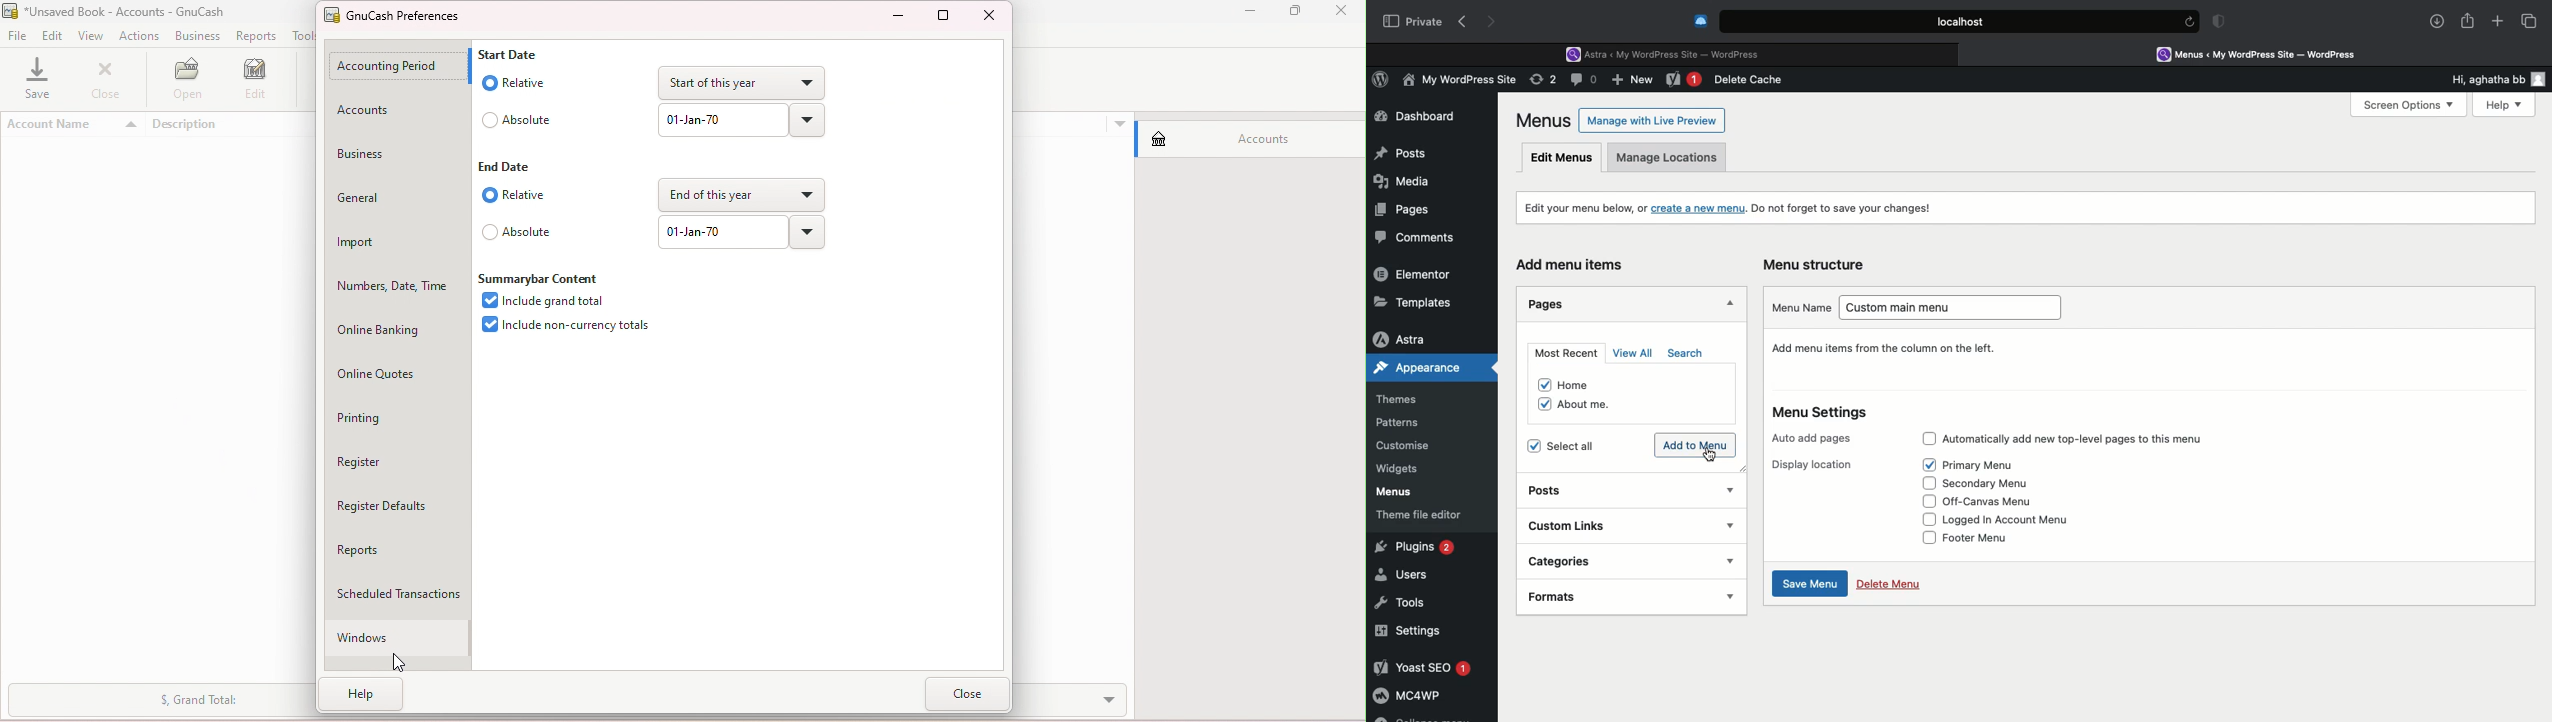 This screenshot has height=728, width=2576. I want to click on Menu settings, so click(1829, 413).